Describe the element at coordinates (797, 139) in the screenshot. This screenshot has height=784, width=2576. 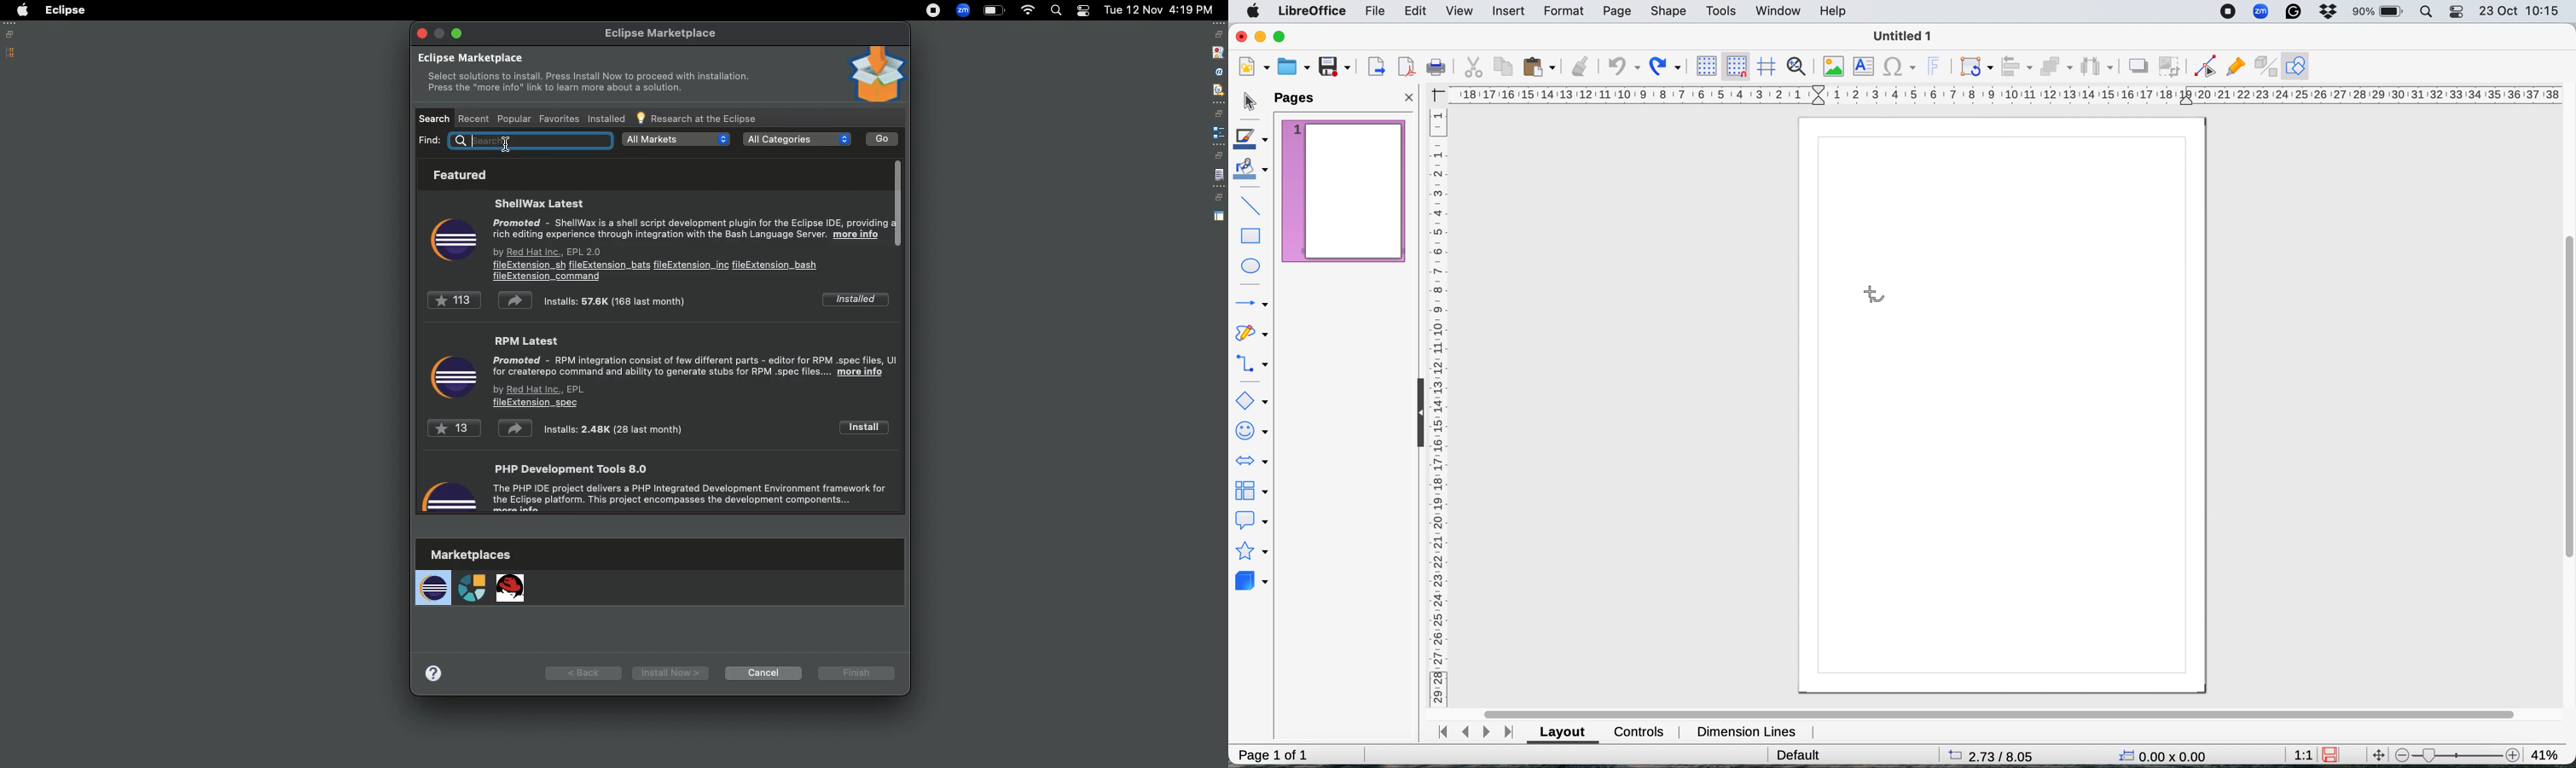
I see `all categories` at that location.